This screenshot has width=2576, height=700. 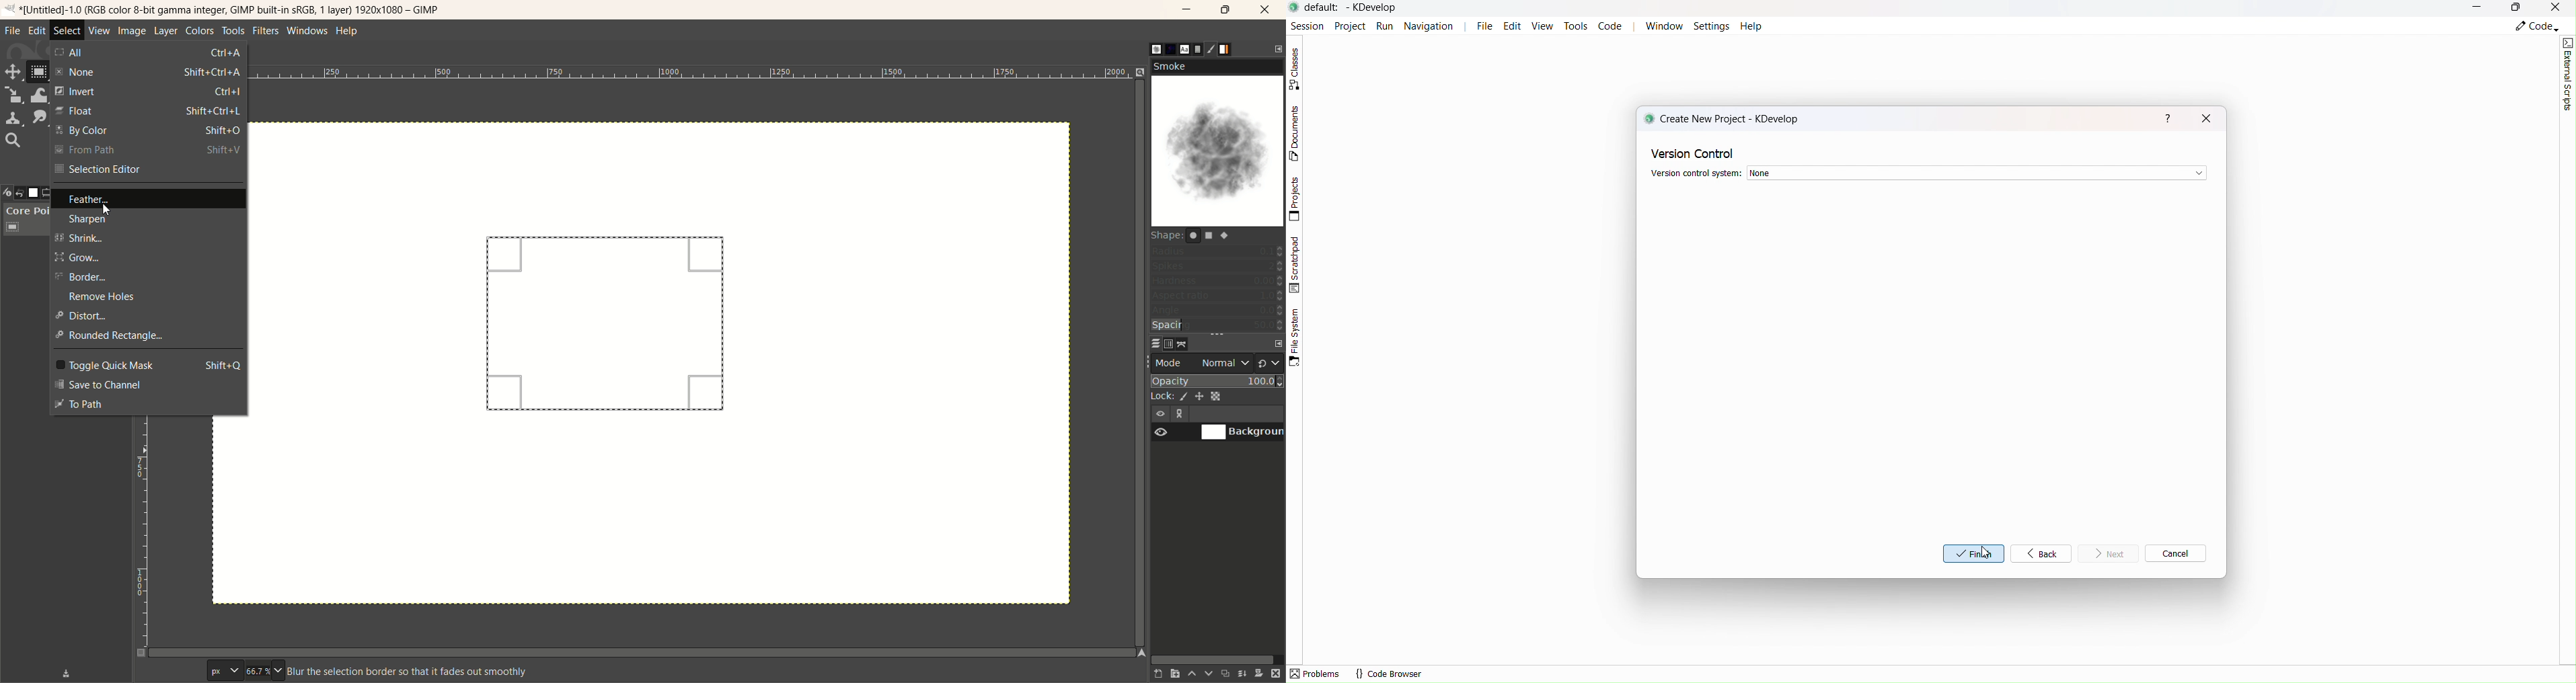 What do you see at coordinates (149, 198) in the screenshot?
I see `feather` at bounding box center [149, 198].